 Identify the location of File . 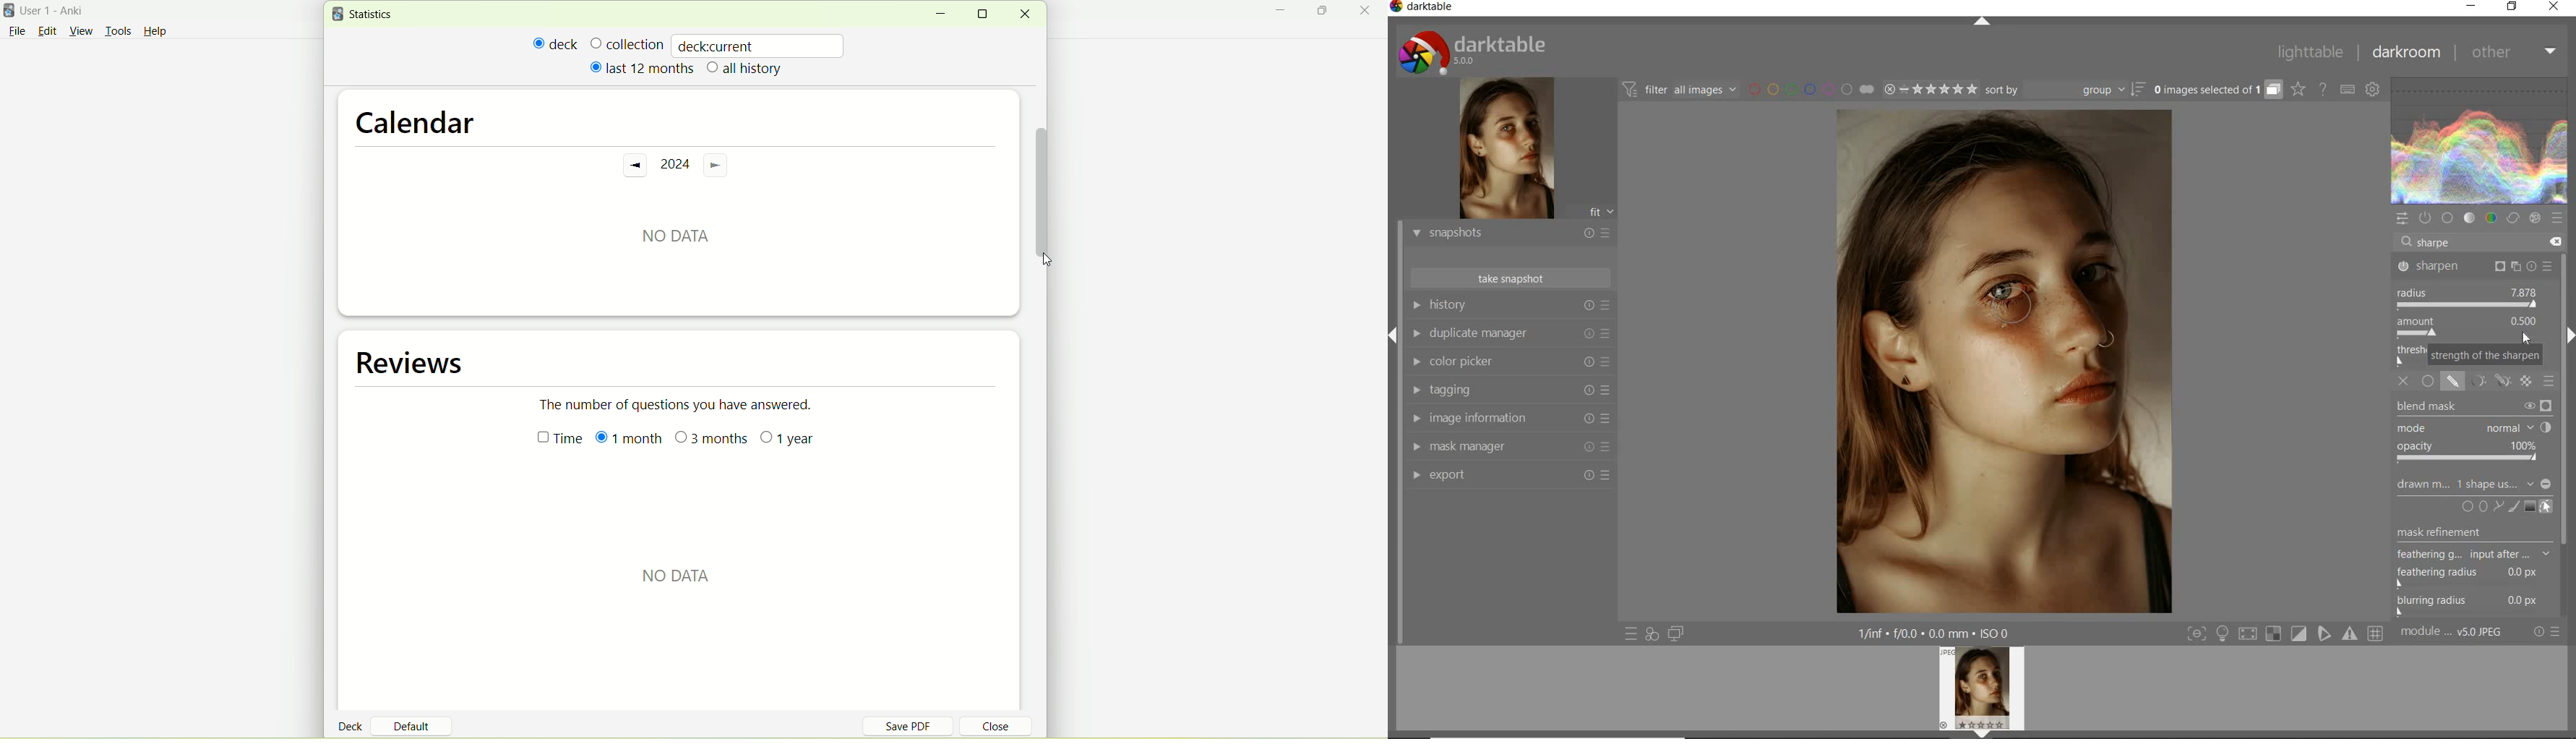
(17, 31).